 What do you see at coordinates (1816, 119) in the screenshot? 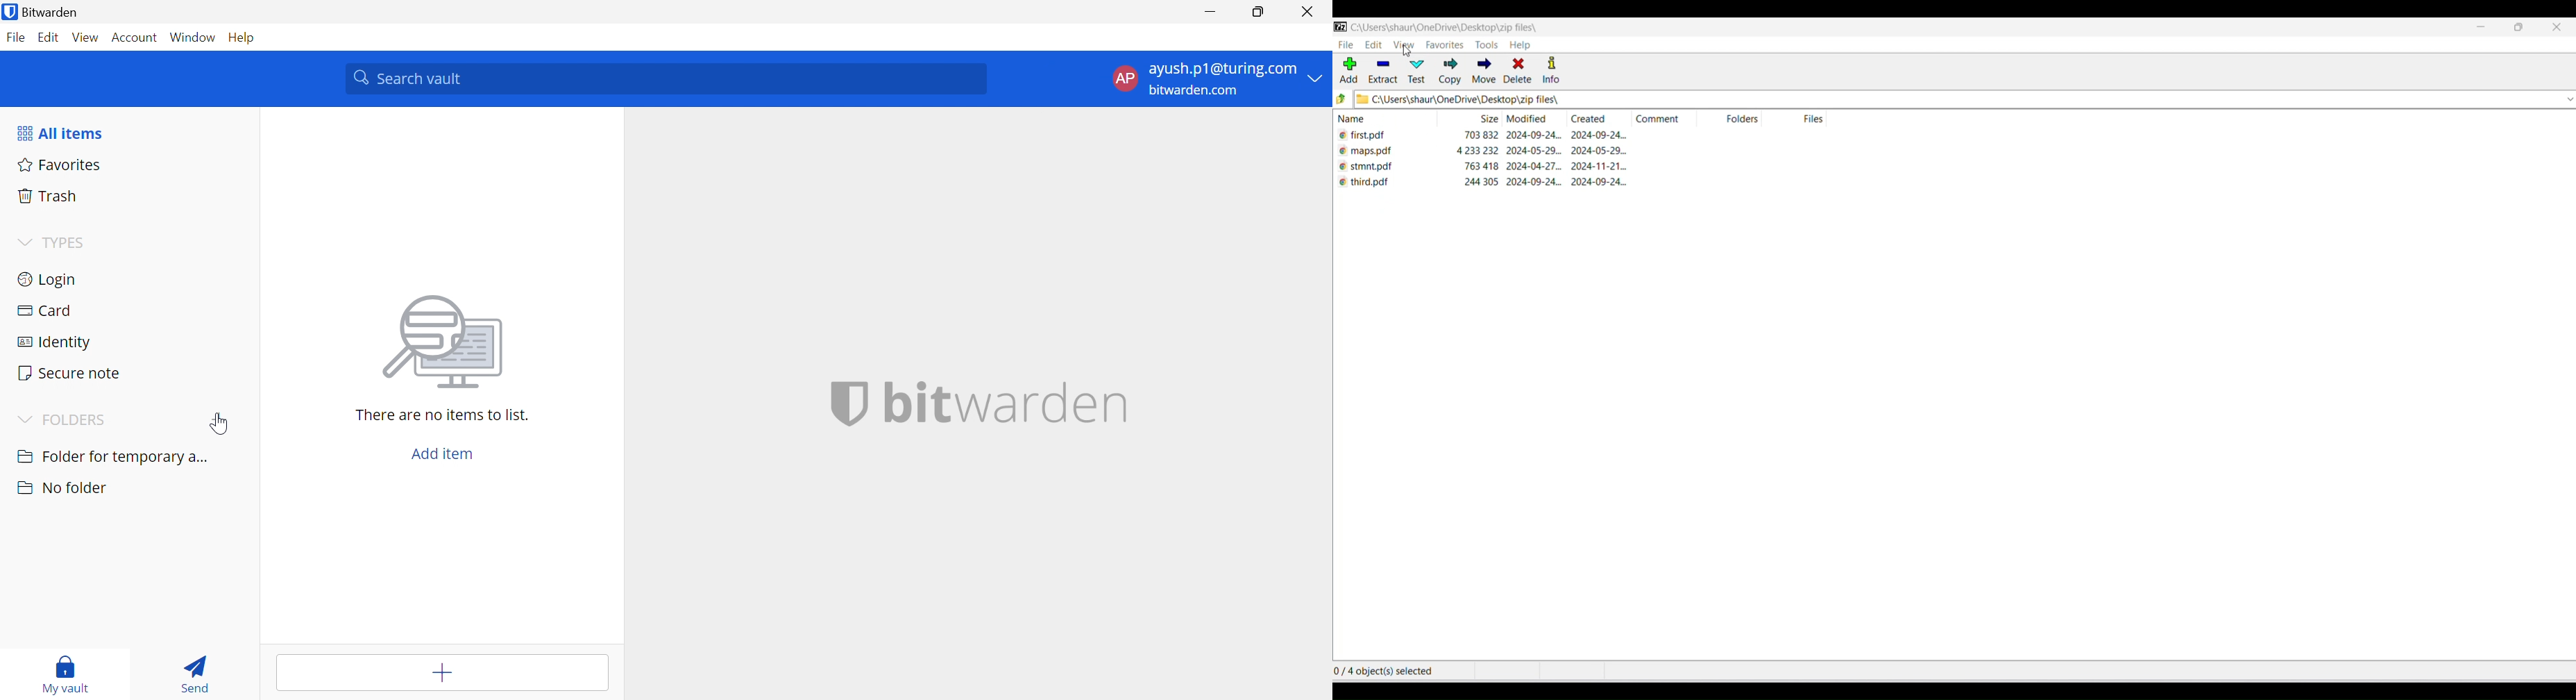
I see `number of files` at bounding box center [1816, 119].